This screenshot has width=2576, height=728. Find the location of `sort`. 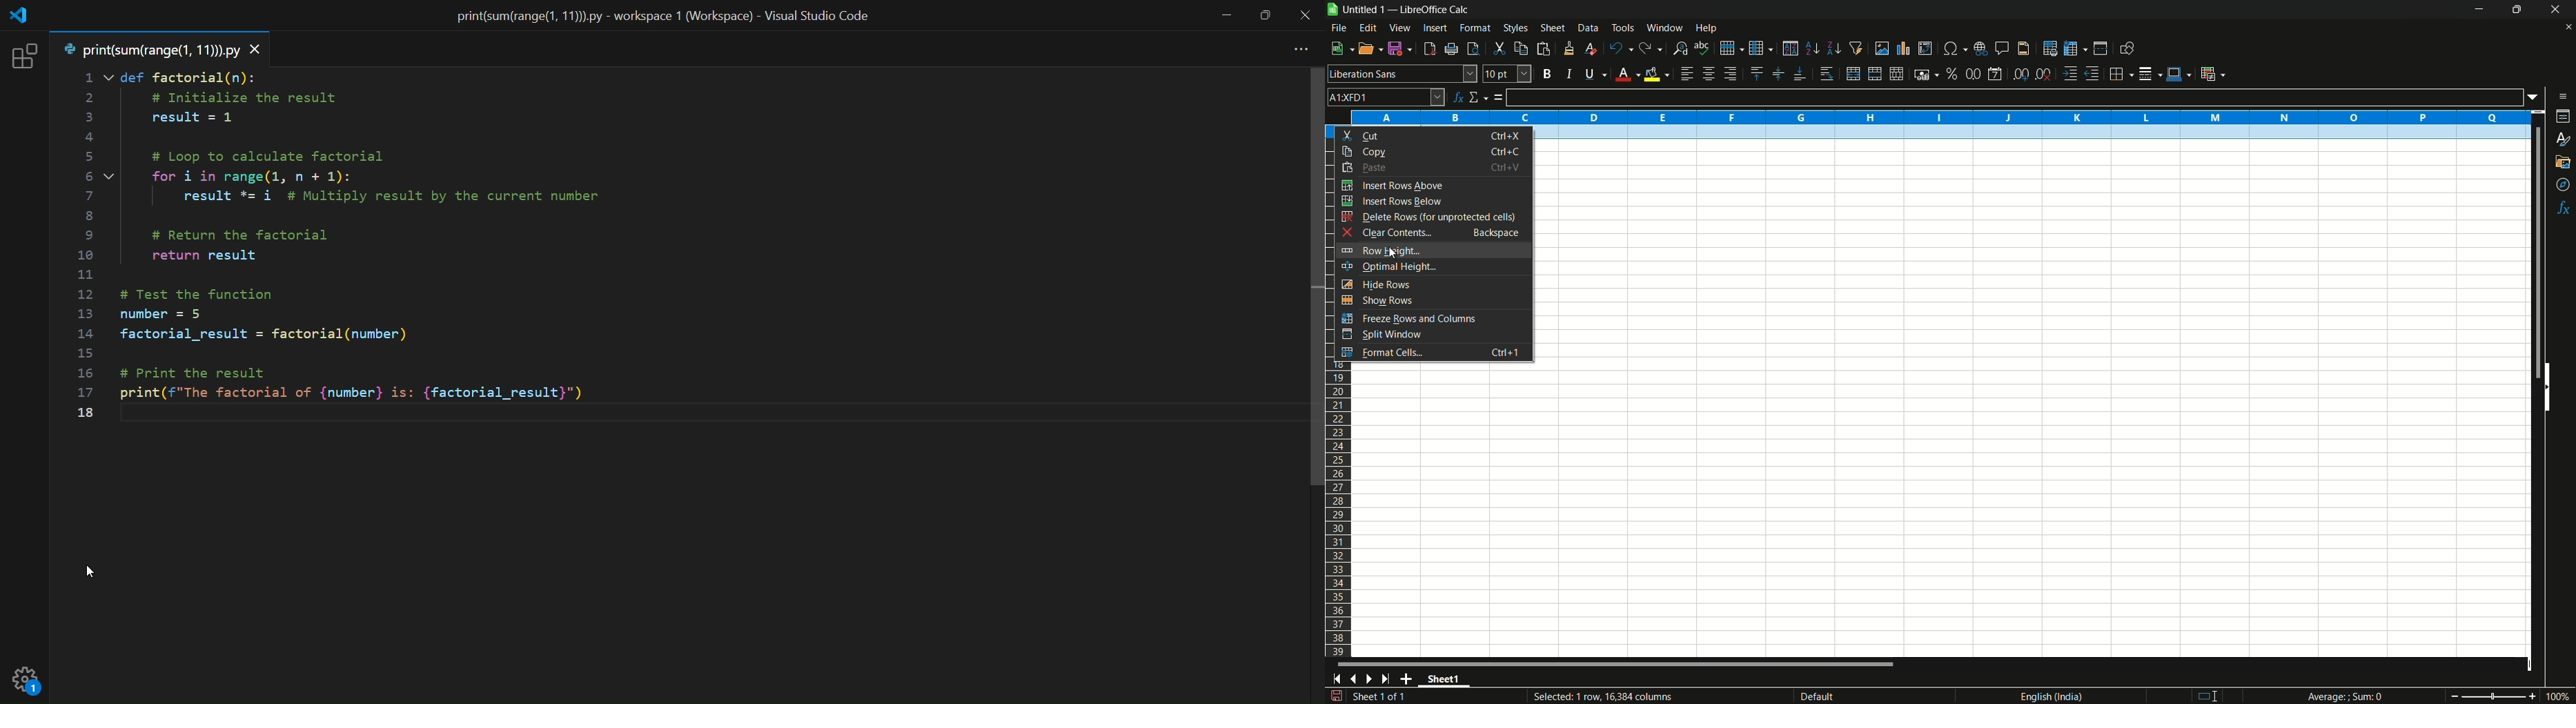

sort is located at coordinates (1790, 48).